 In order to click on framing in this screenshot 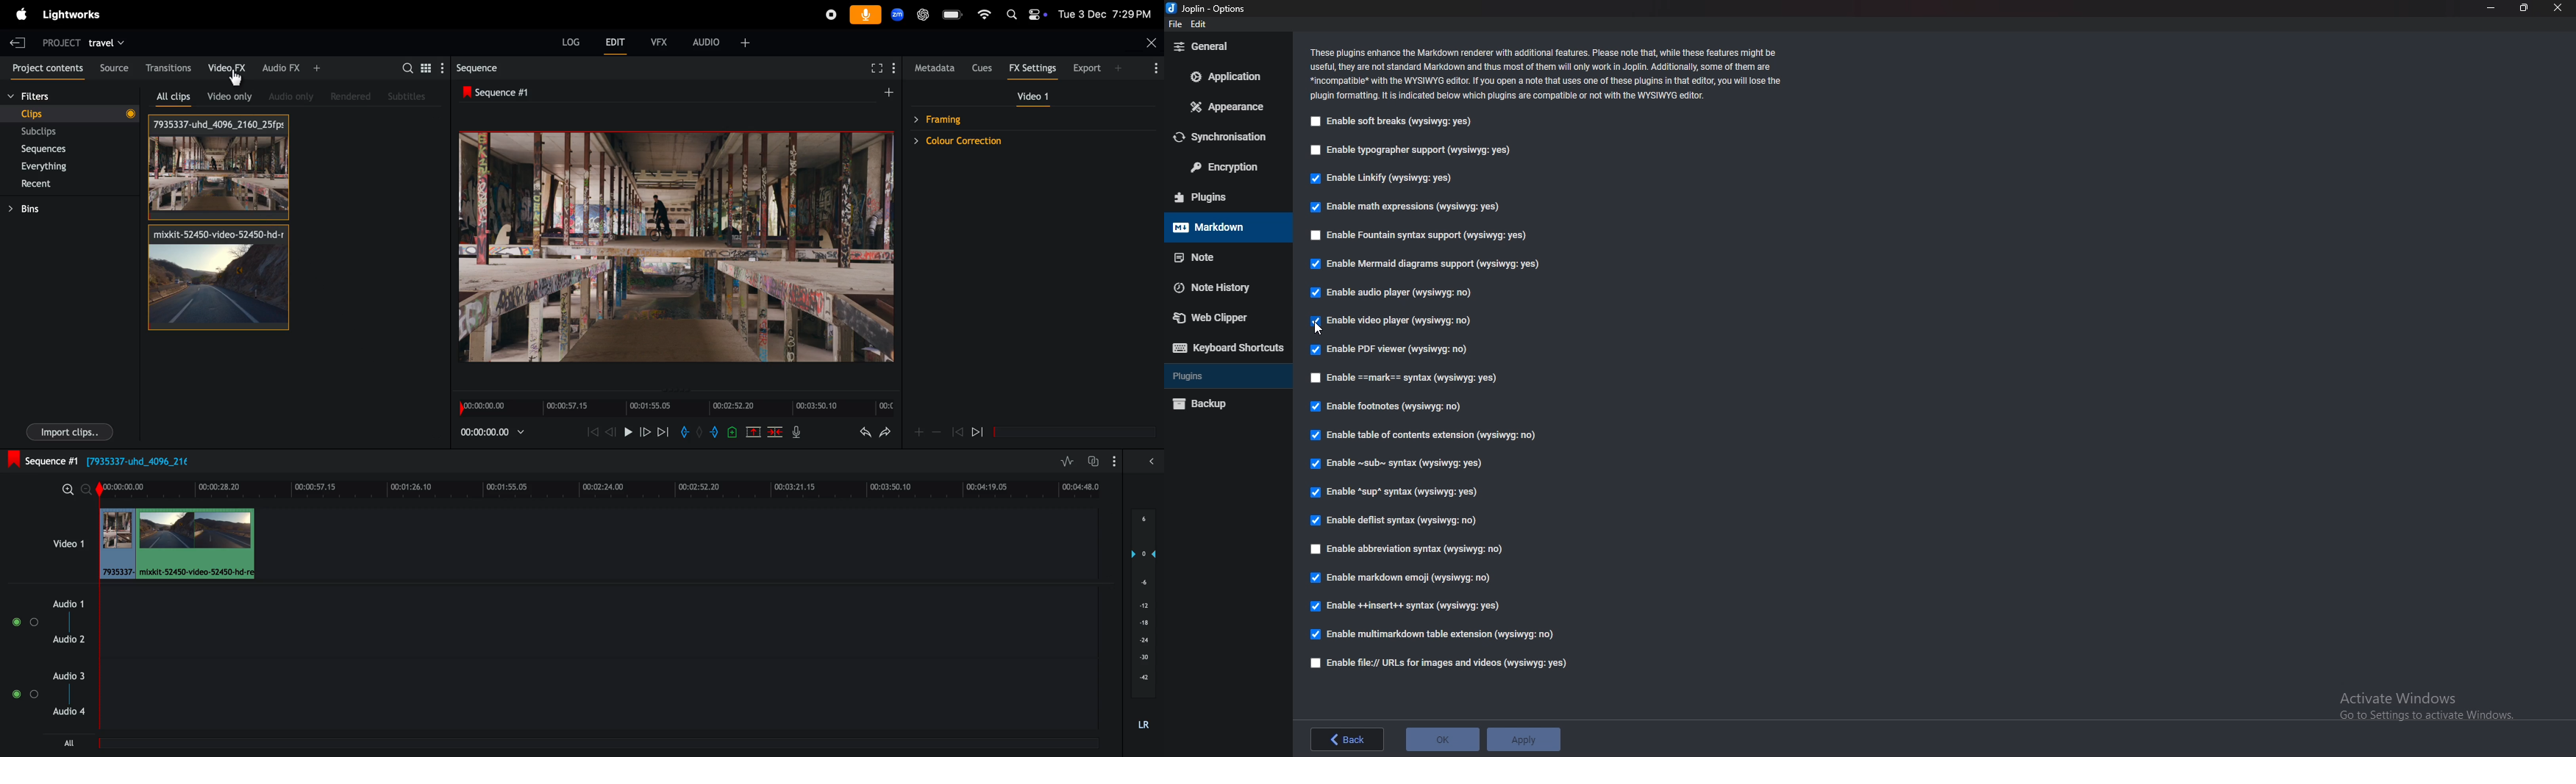, I will do `click(1000, 119)`.